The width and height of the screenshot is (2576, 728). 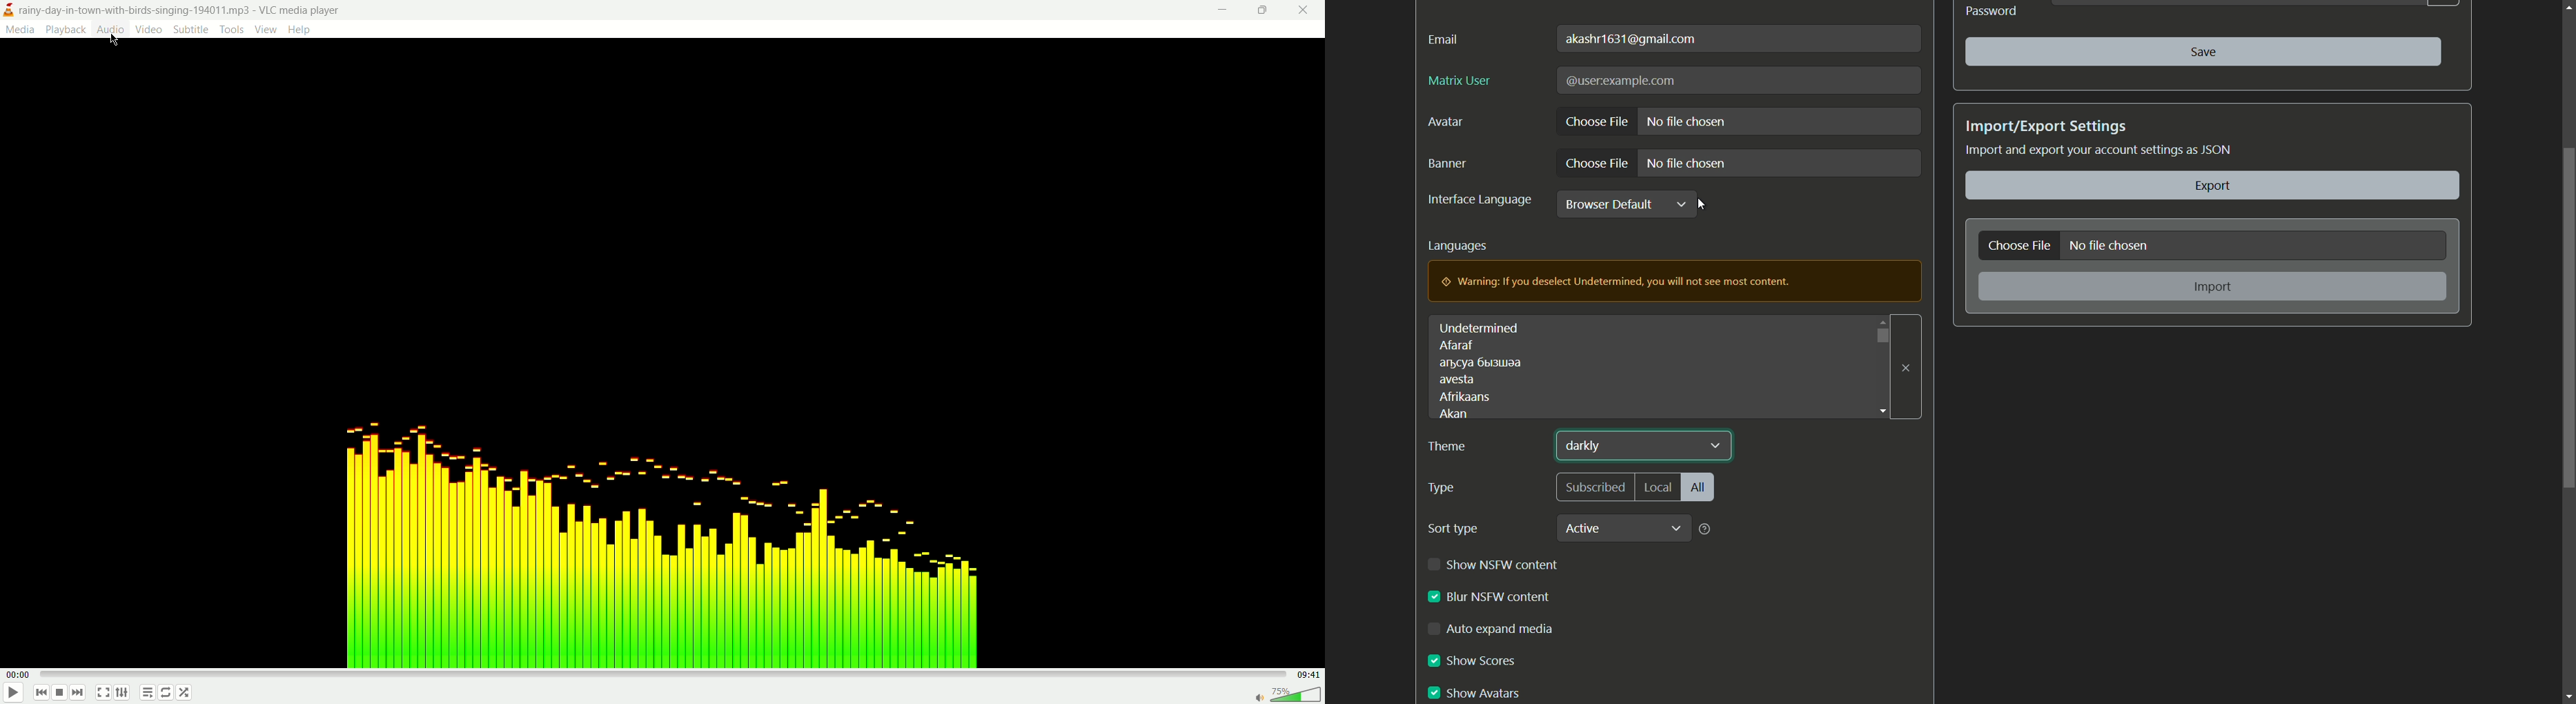 What do you see at coordinates (1483, 694) in the screenshot?
I see `show avatars` at bounding box center [1483, 694].